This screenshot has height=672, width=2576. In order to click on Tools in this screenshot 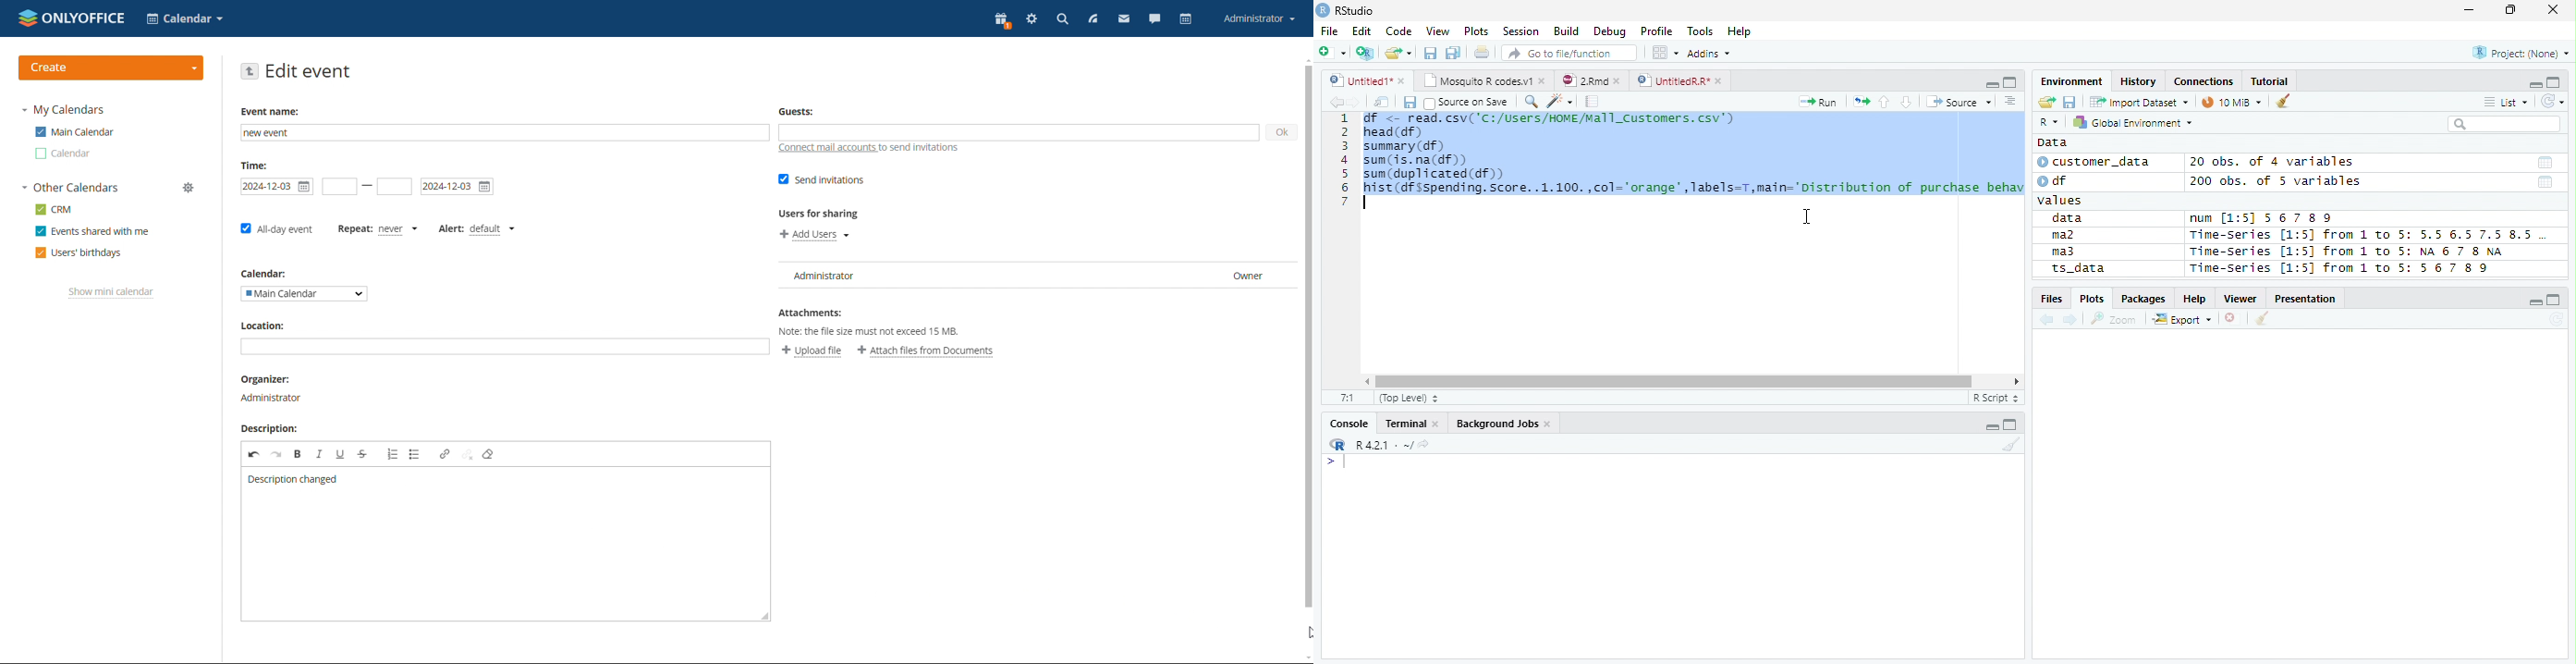, I will do `click(1703, 30)`.